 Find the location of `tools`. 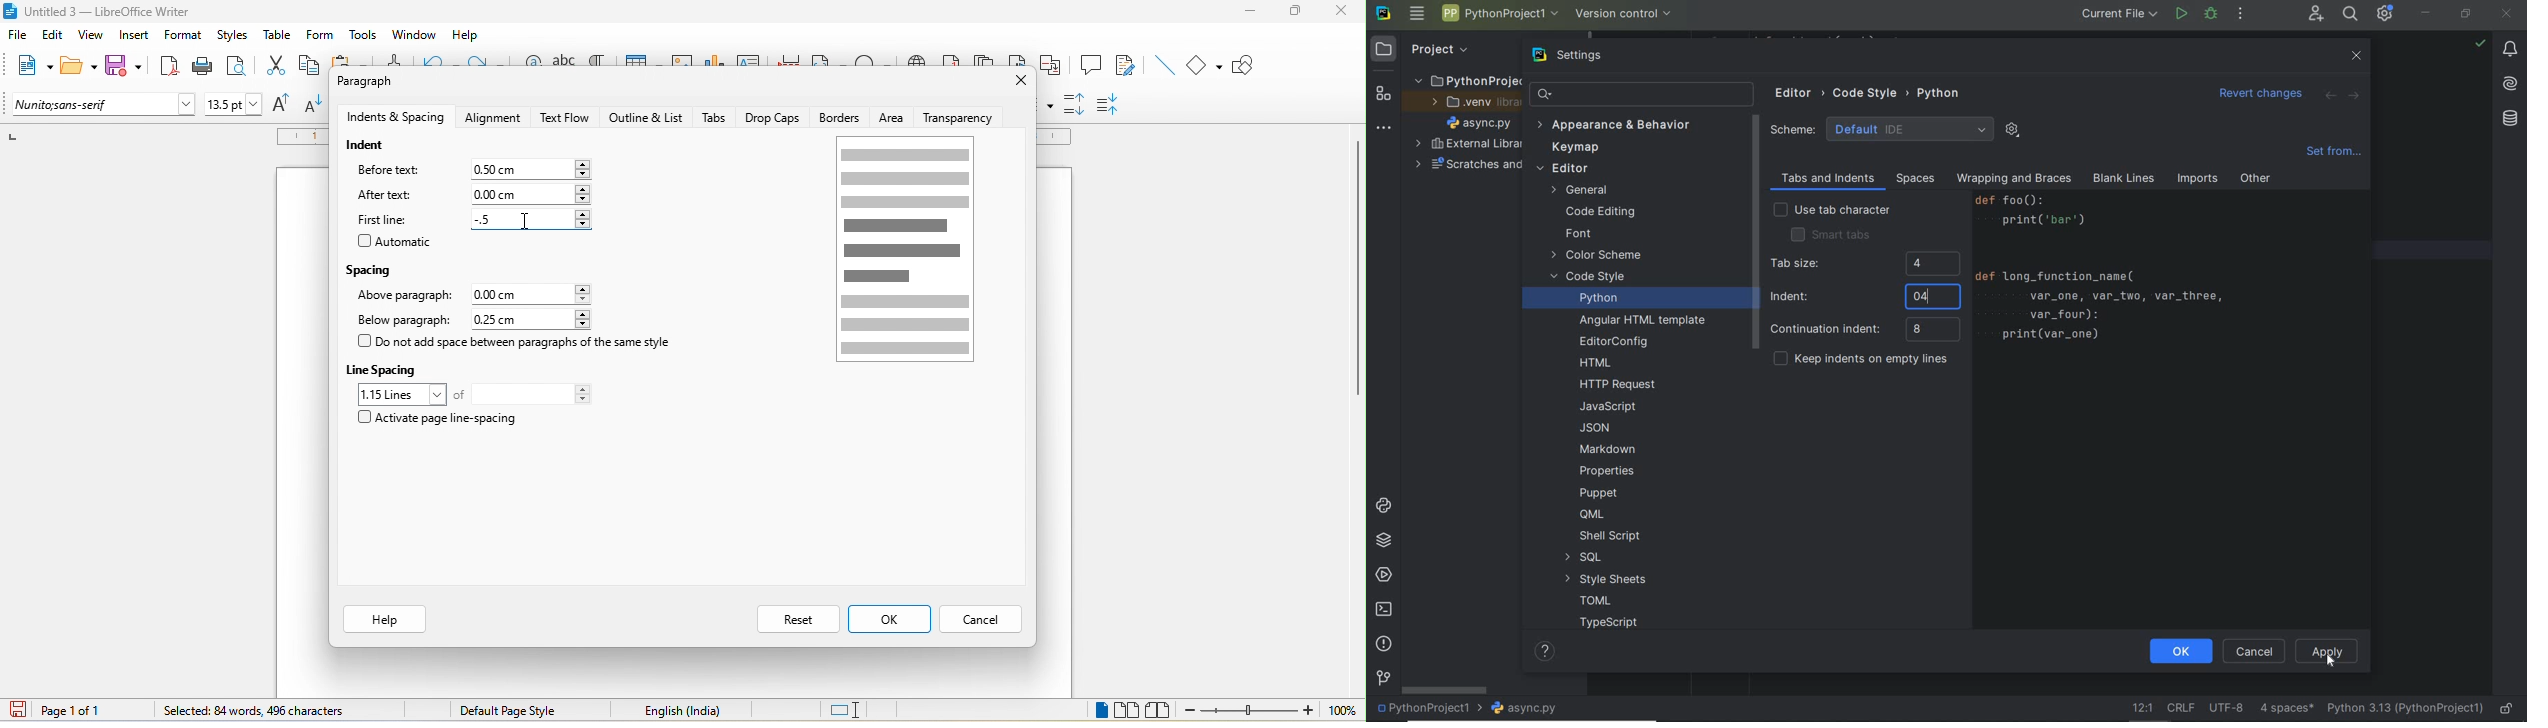

tools is located at coordinates (362, 36).